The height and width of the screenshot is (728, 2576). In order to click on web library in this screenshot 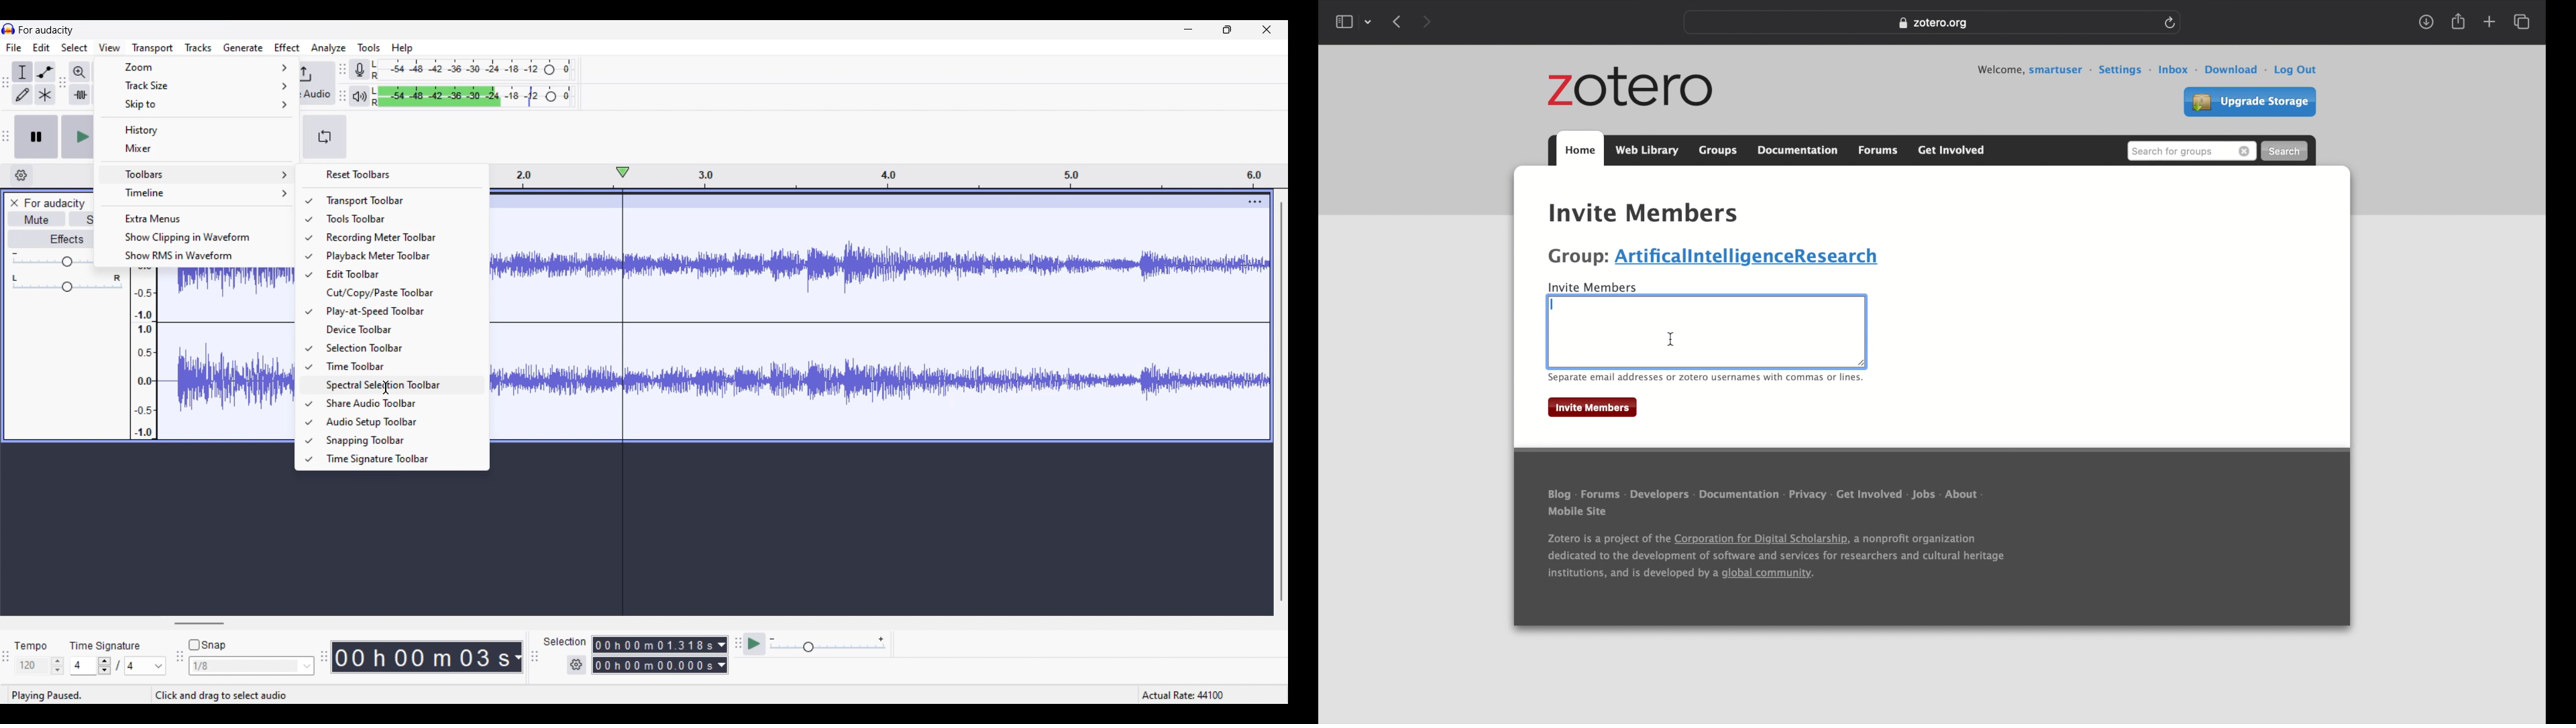, I will do `click(1647, 150)`.